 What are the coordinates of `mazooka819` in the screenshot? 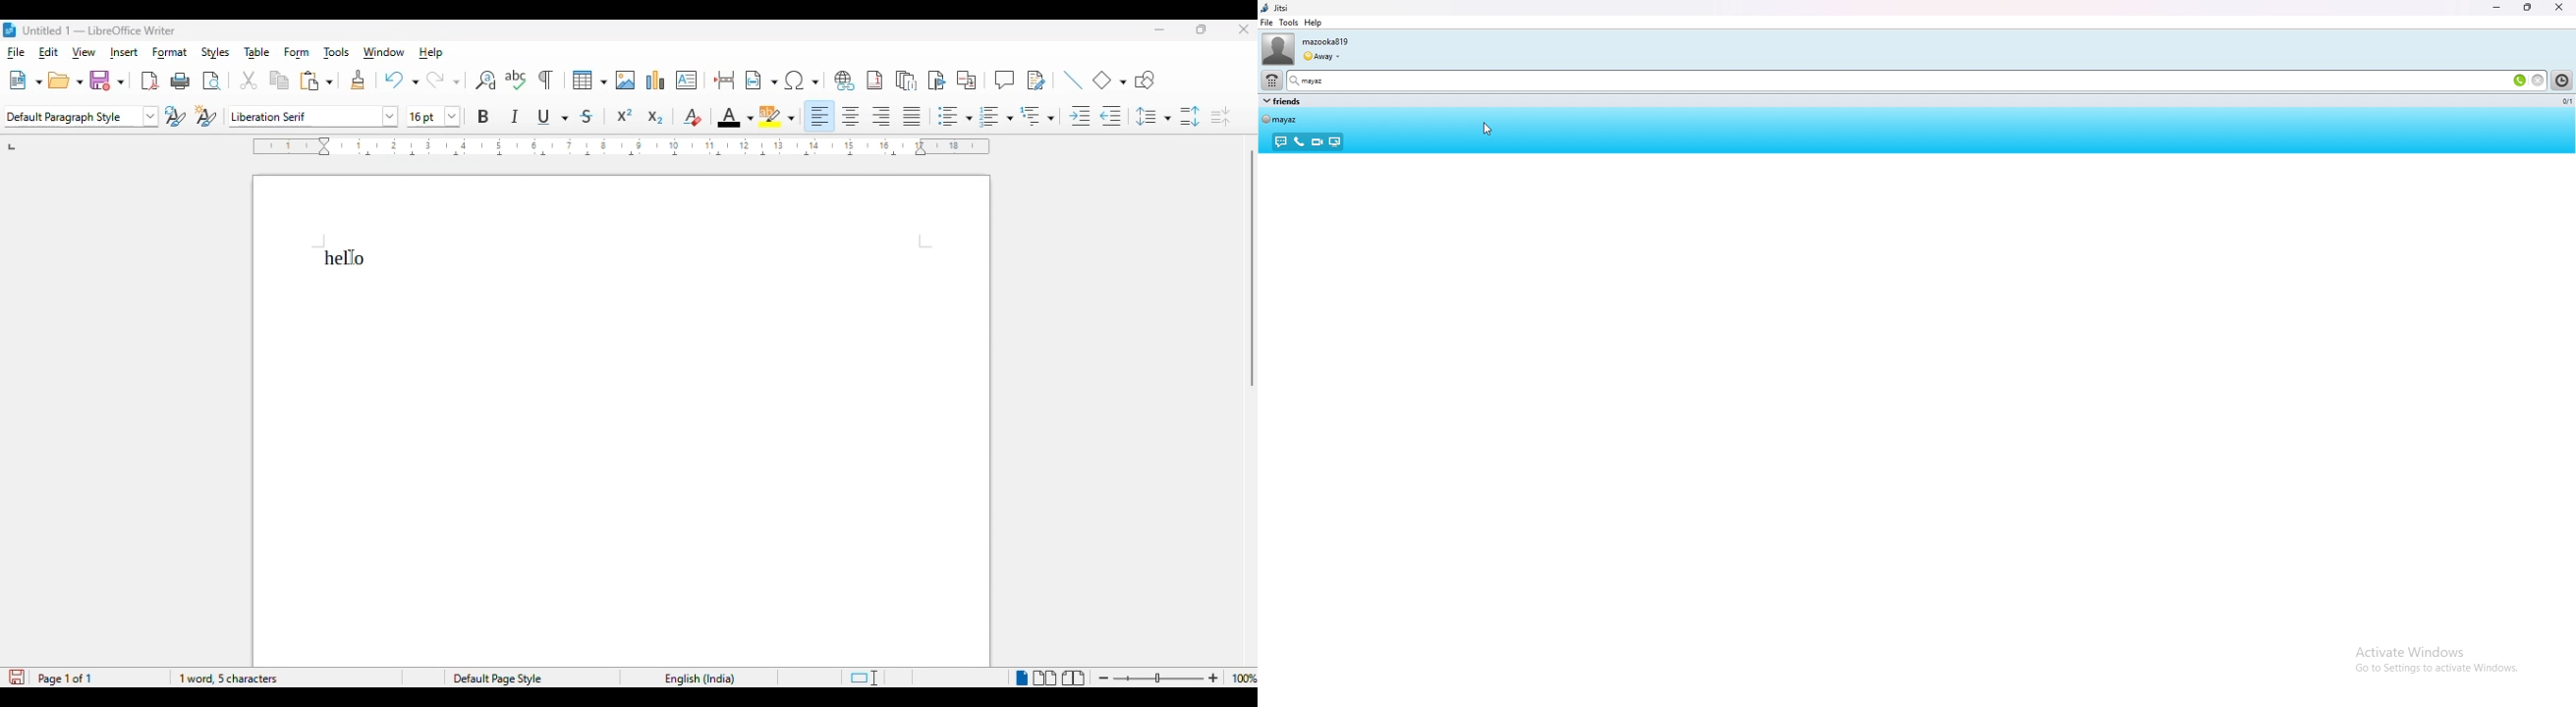 It's located at (1334, 40).